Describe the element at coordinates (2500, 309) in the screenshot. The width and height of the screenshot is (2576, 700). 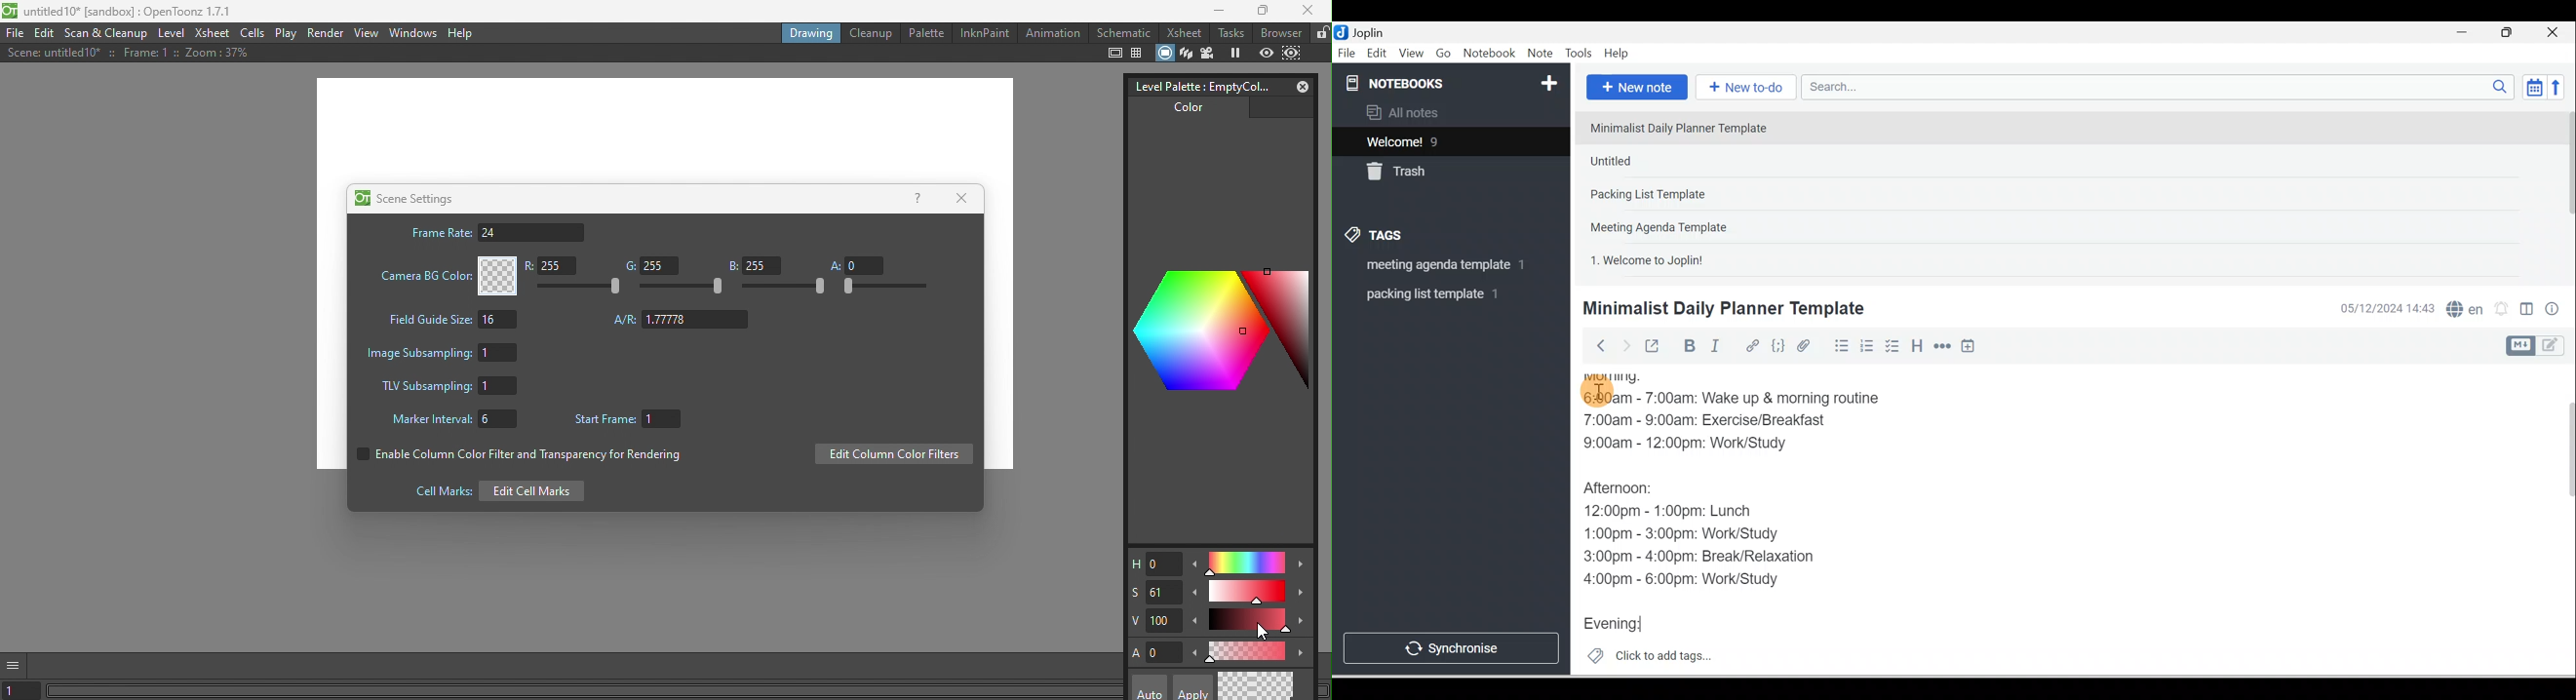
I see `Set alarm` at that location.